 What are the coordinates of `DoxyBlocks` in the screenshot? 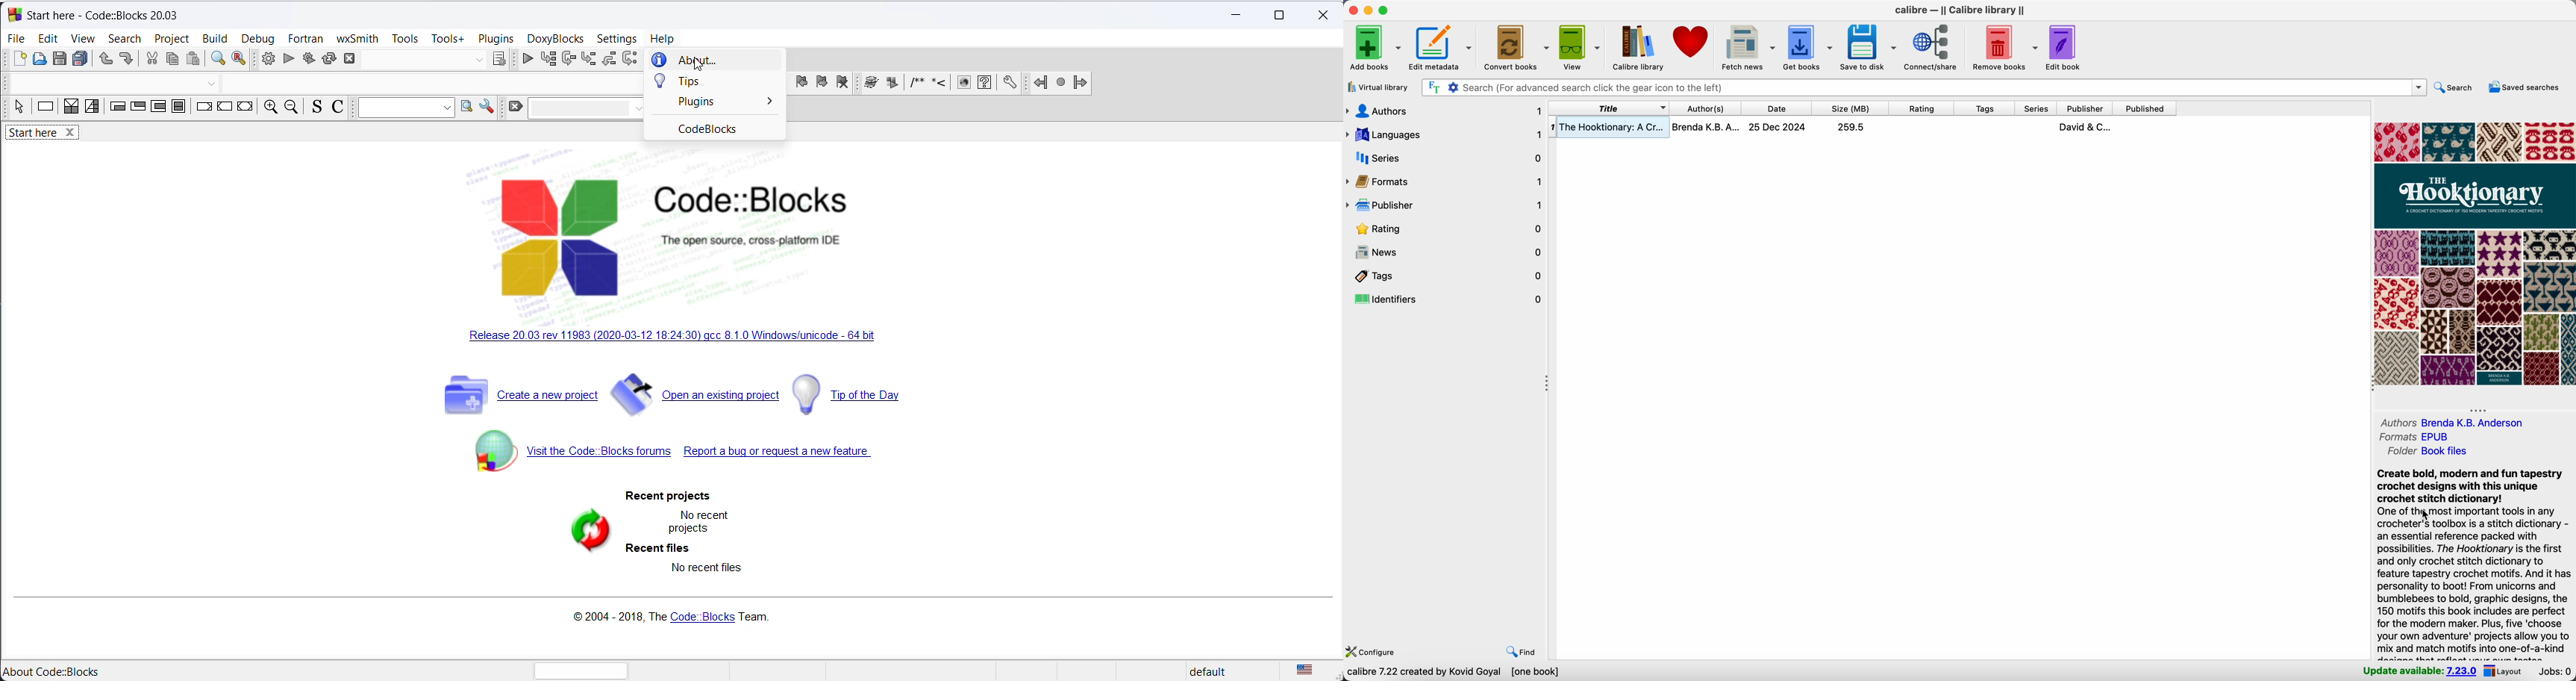 It's located at (554, 38).